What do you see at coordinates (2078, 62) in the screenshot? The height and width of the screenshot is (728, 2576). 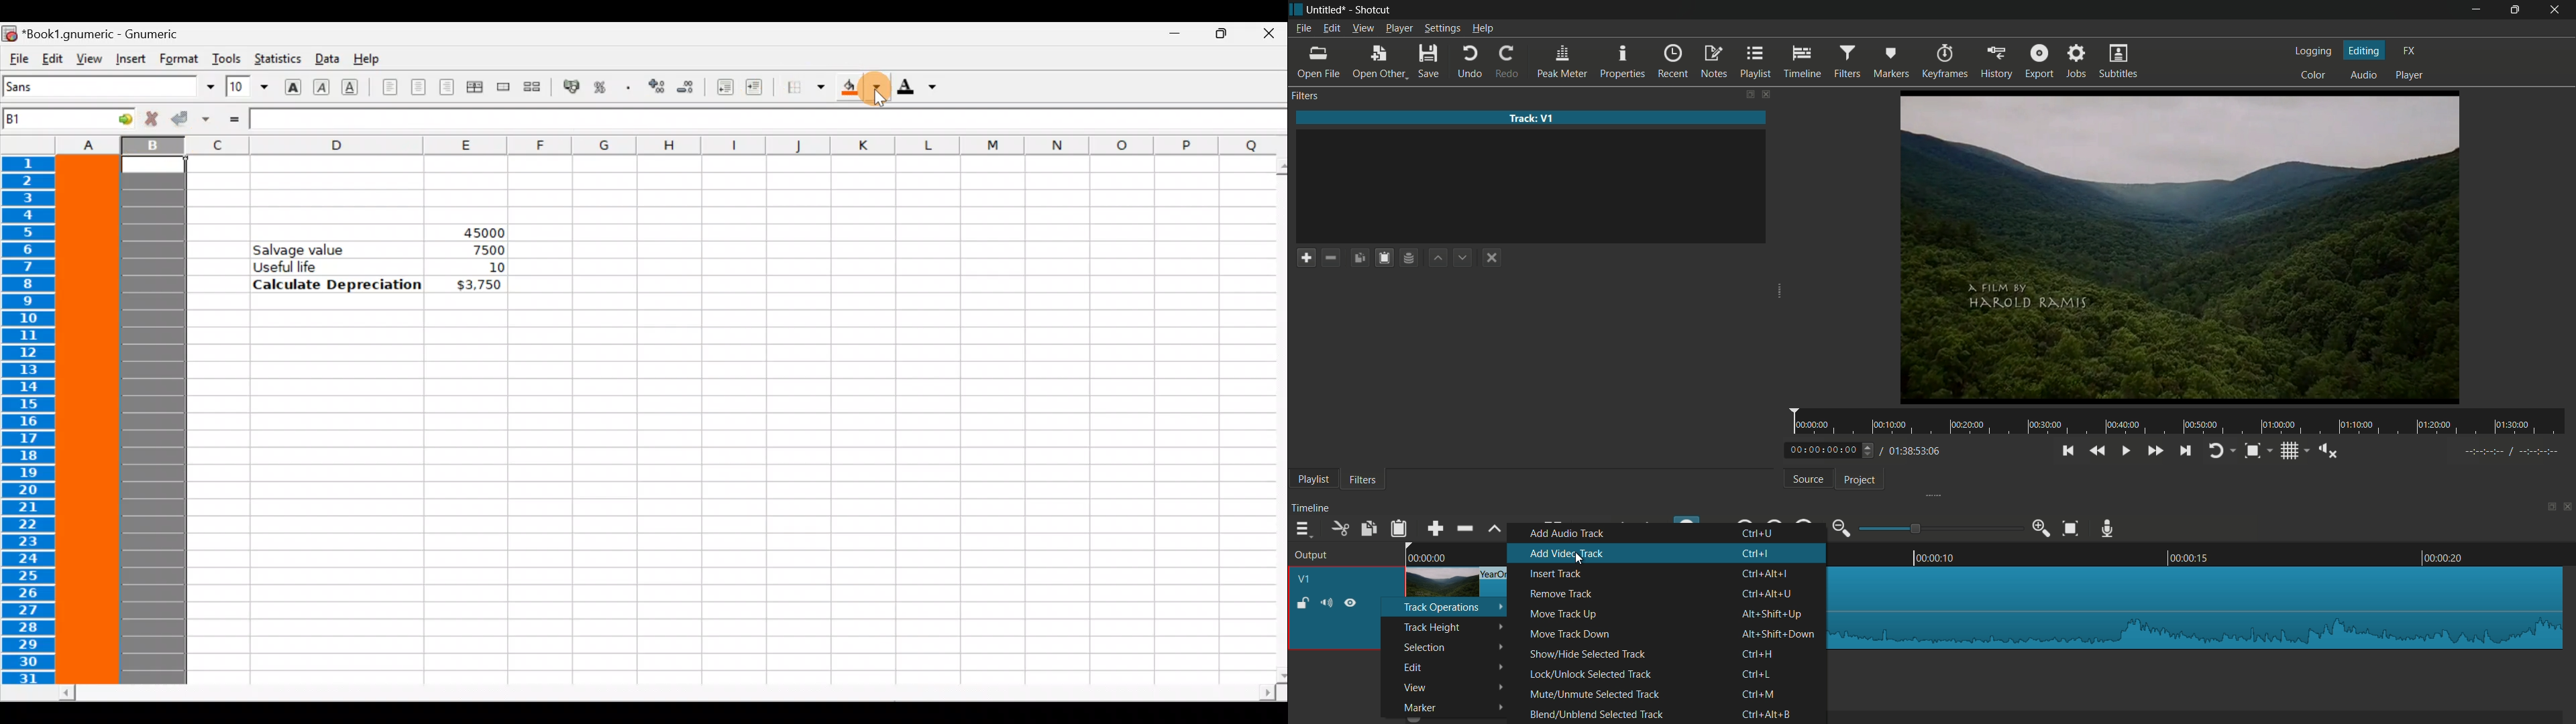 I see `jobs` at bounding box center [2078, 62].